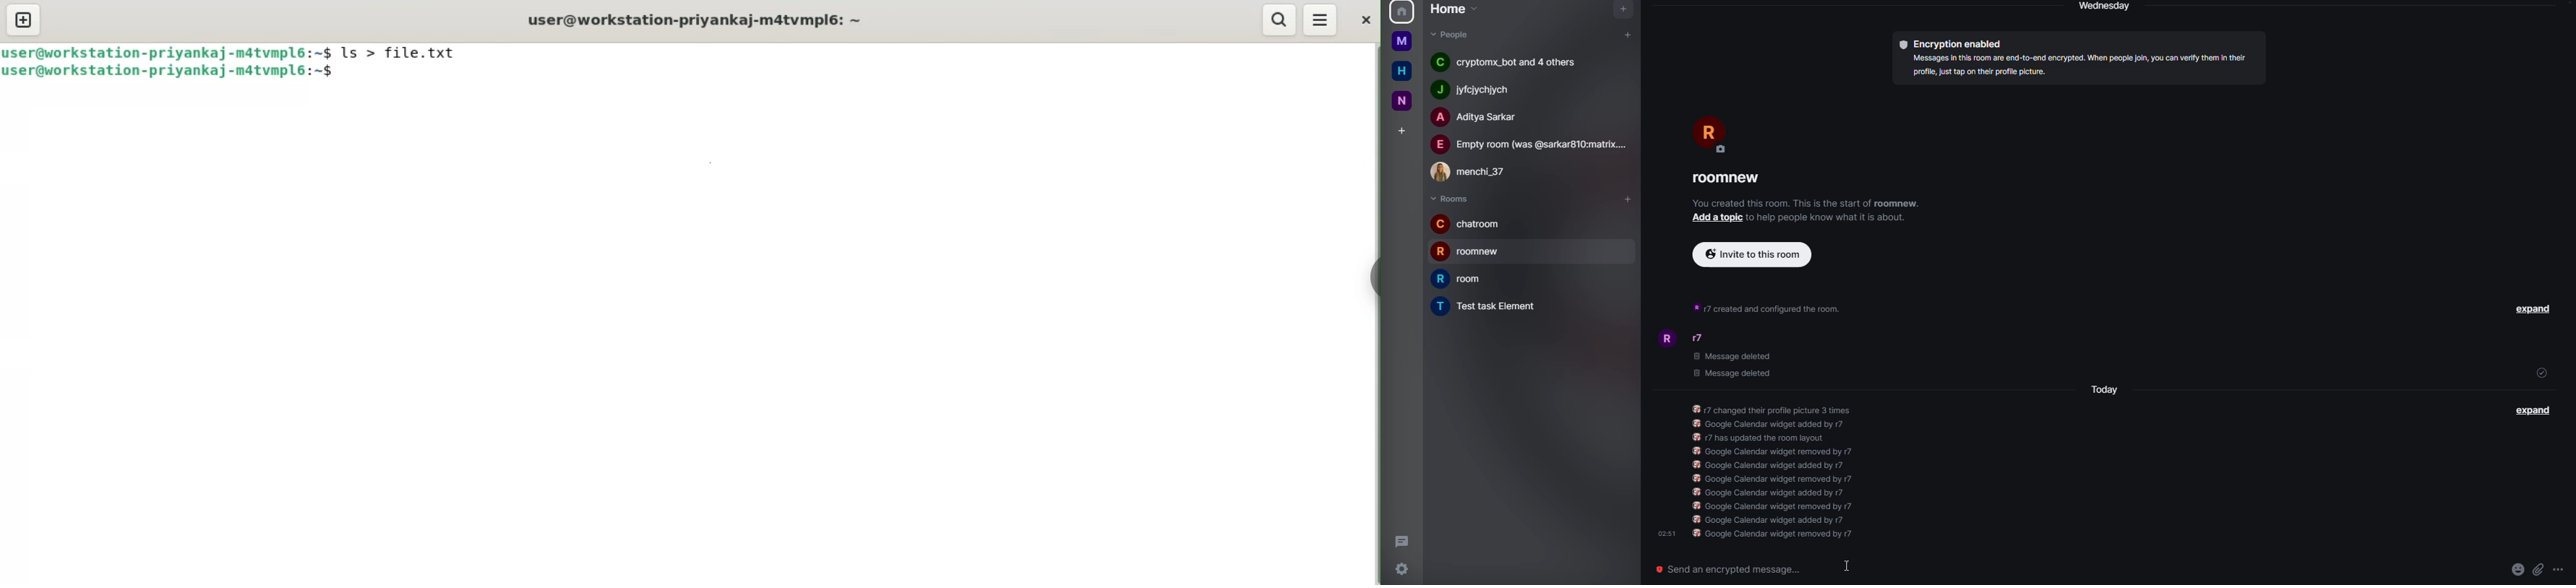  I want to click on room, so click(1490, 306).